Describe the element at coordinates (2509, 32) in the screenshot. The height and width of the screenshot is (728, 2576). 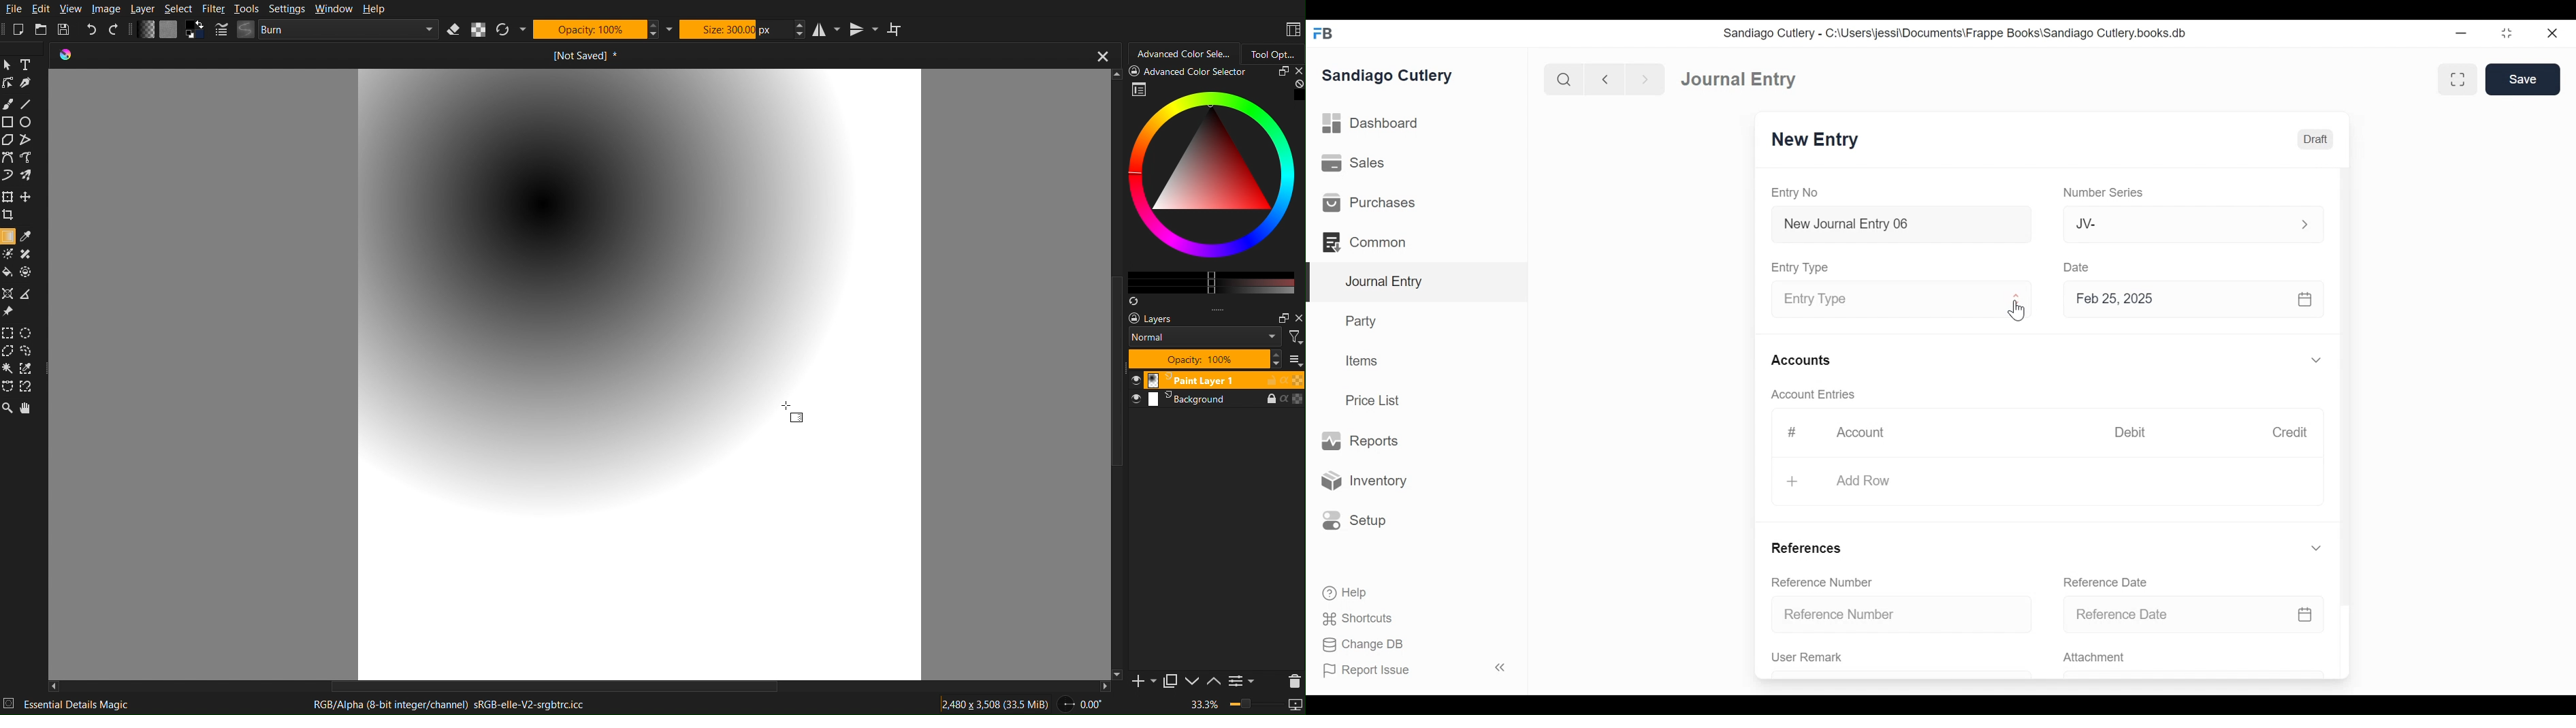
I see `Restore` at that location.